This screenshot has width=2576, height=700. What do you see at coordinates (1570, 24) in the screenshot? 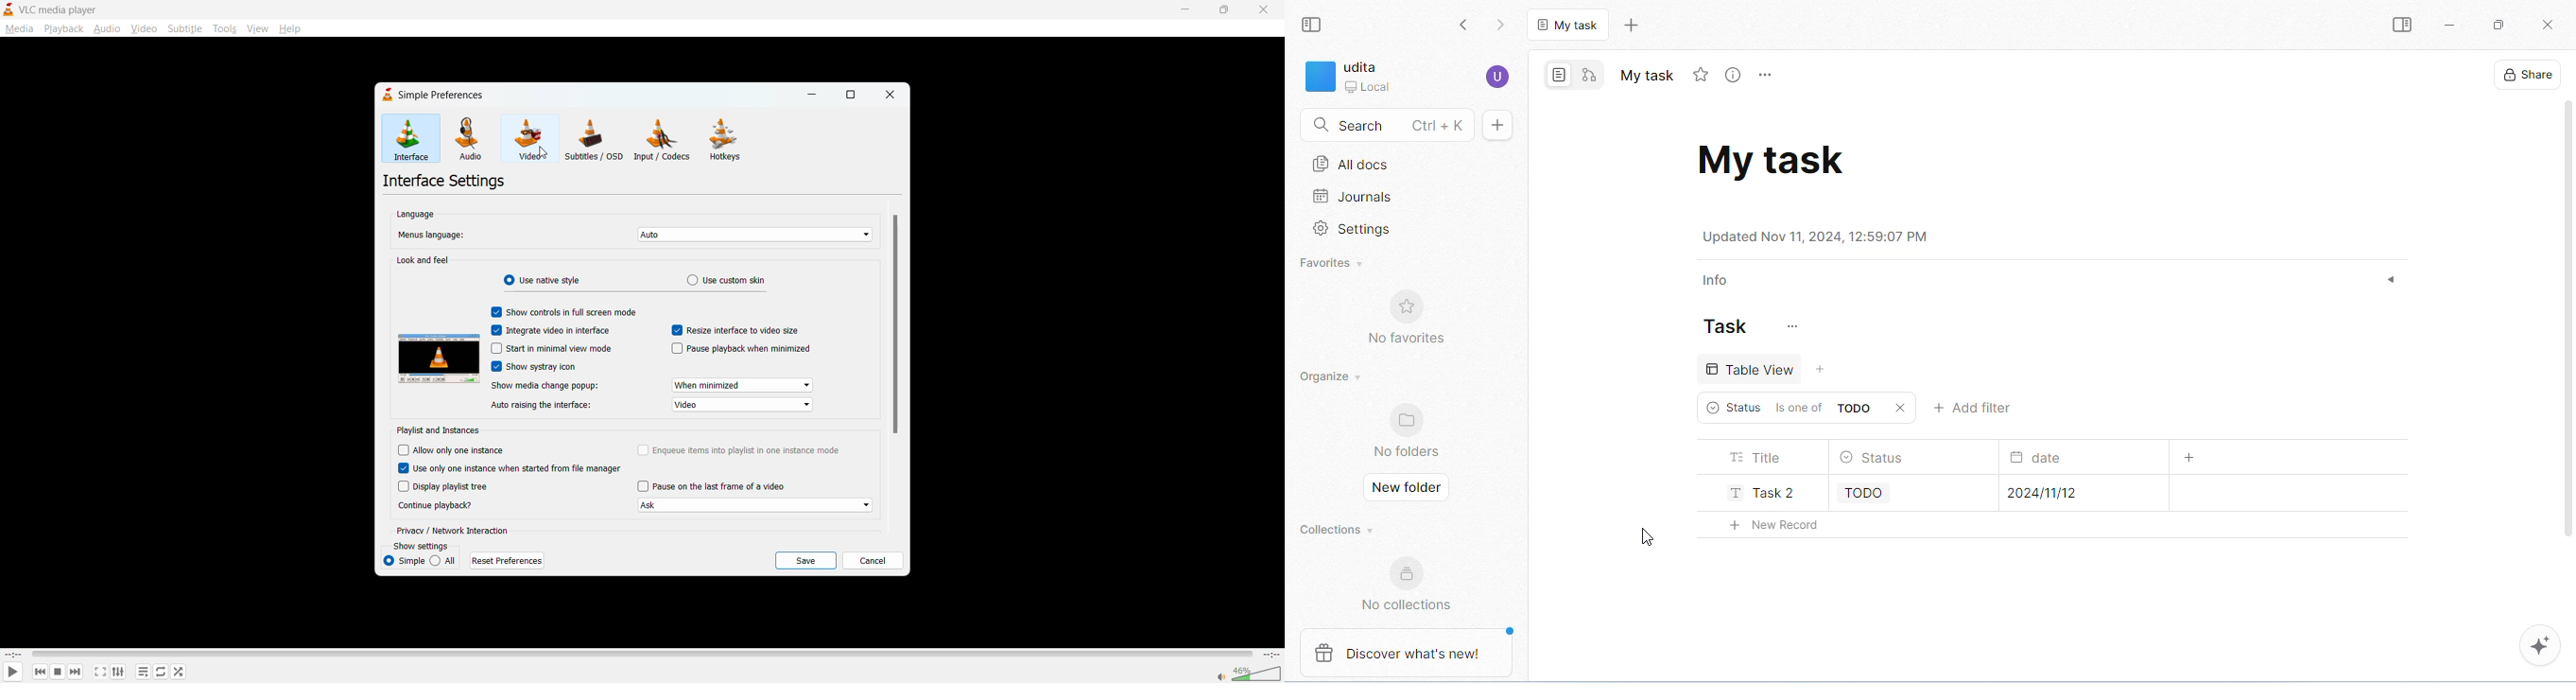
I see `current tab` at bounding box center [1570, 24].